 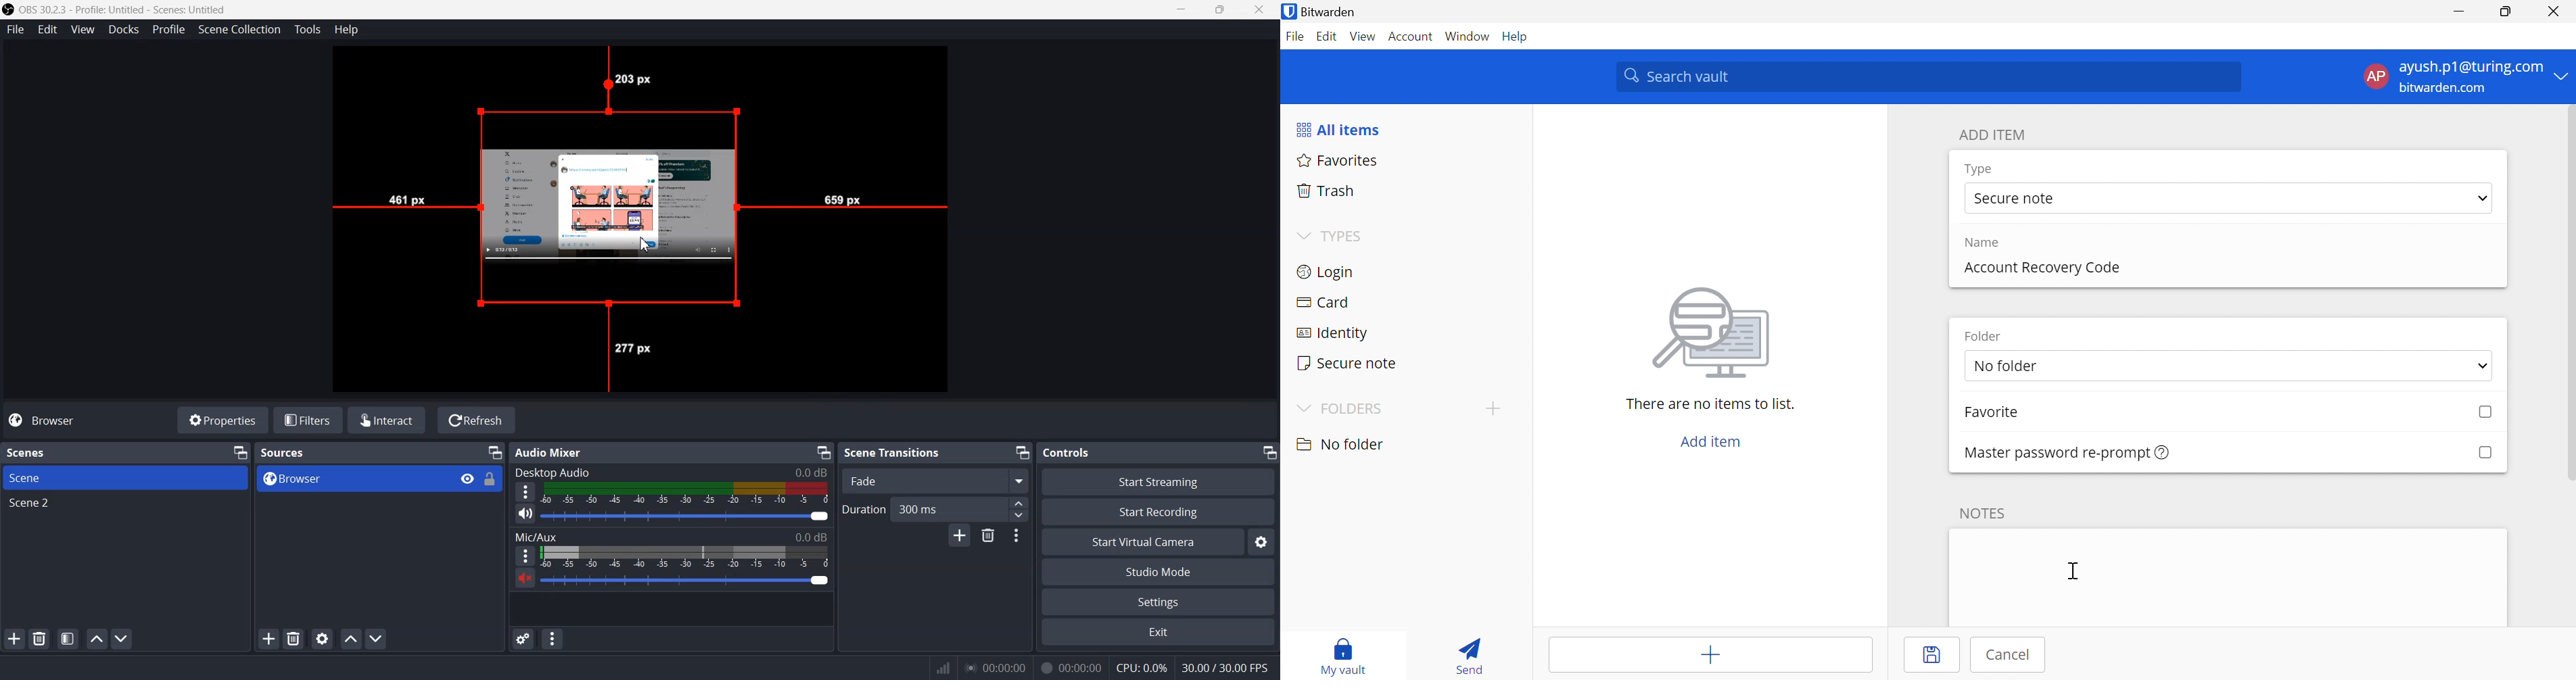 What do you see at coordinates (1327, 35) in the screenshot?
I see `Edit` at bounding box center [1327, 35].